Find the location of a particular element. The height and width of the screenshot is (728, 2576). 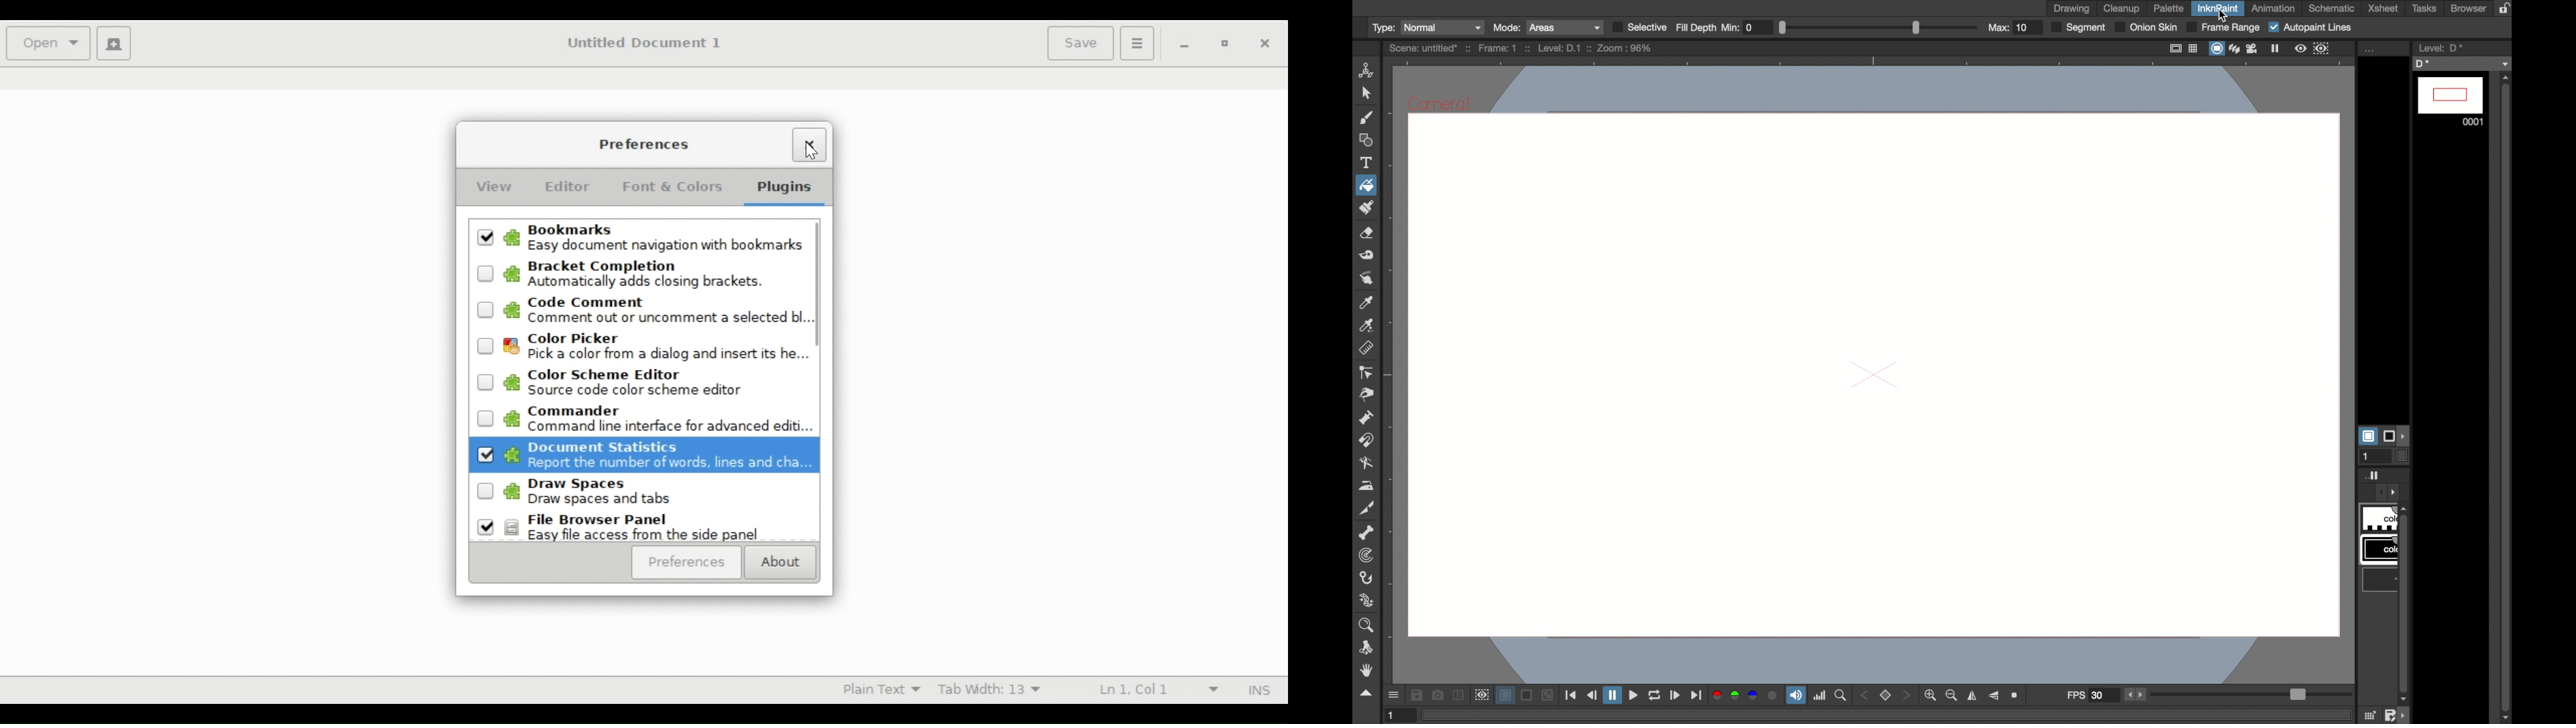

screen is located at coordinates (2216, 48).